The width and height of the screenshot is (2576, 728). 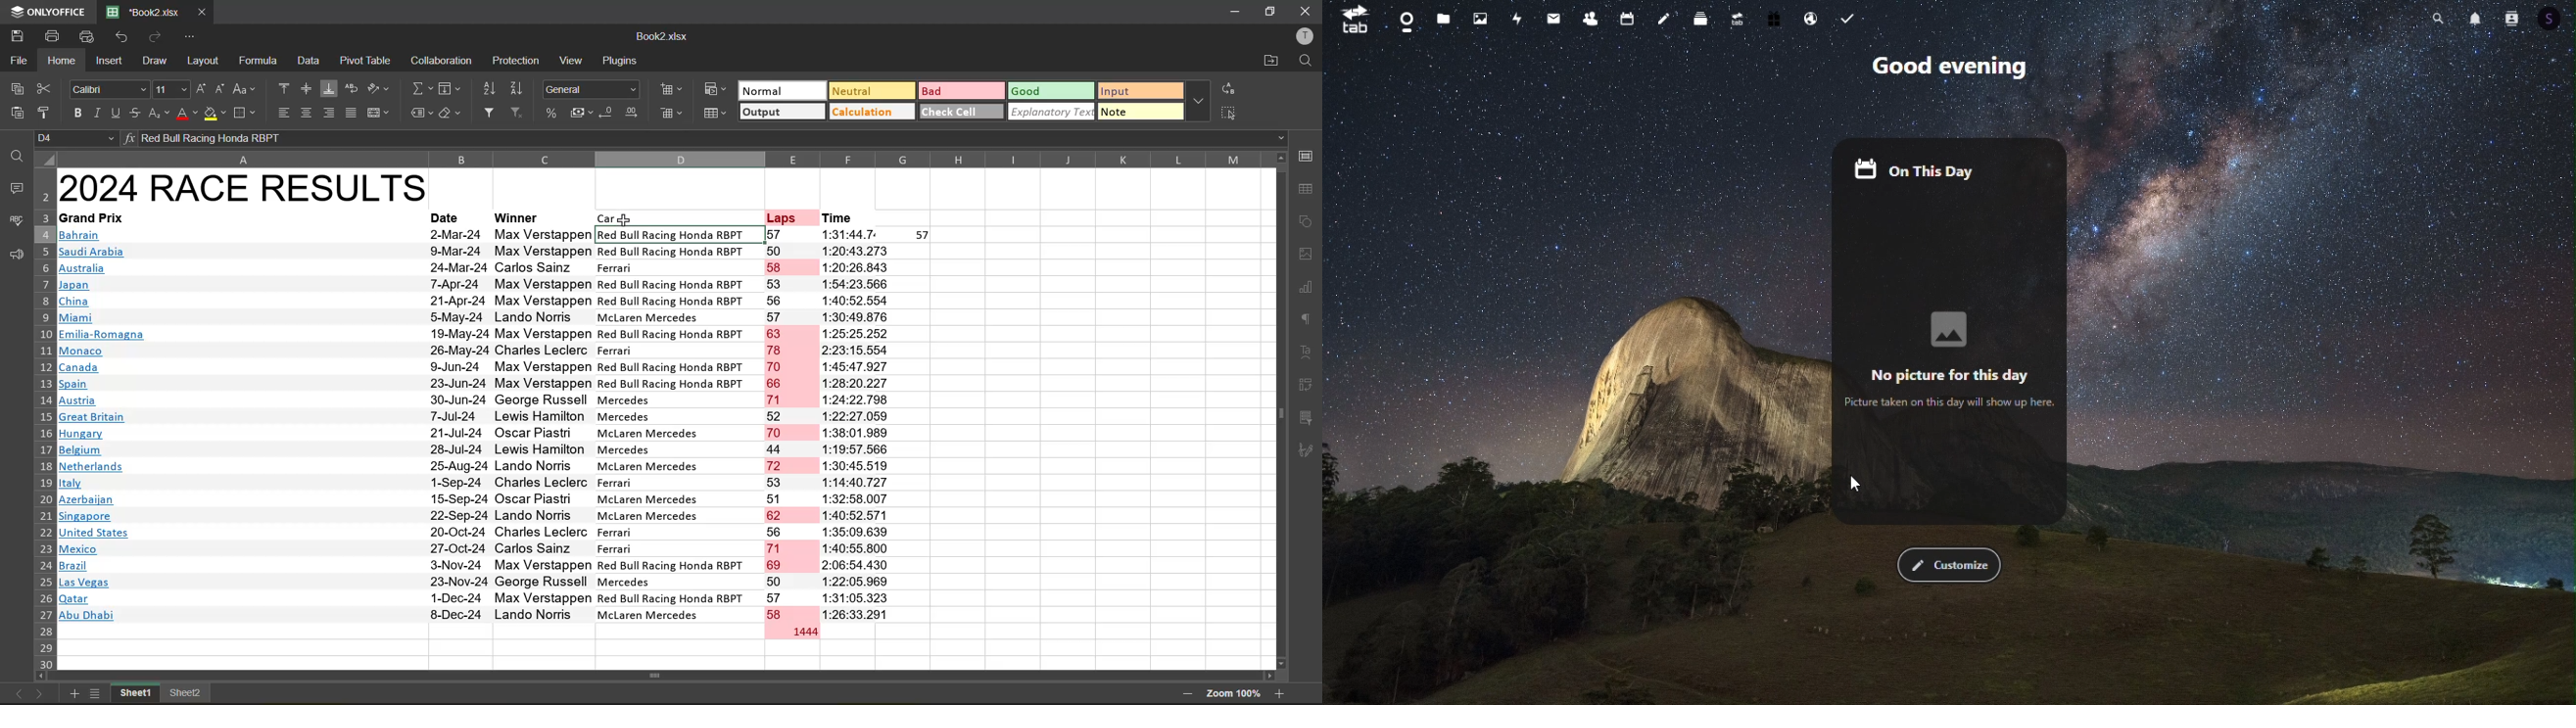 I want to click on zoom out, so click(x=1185, y=693).